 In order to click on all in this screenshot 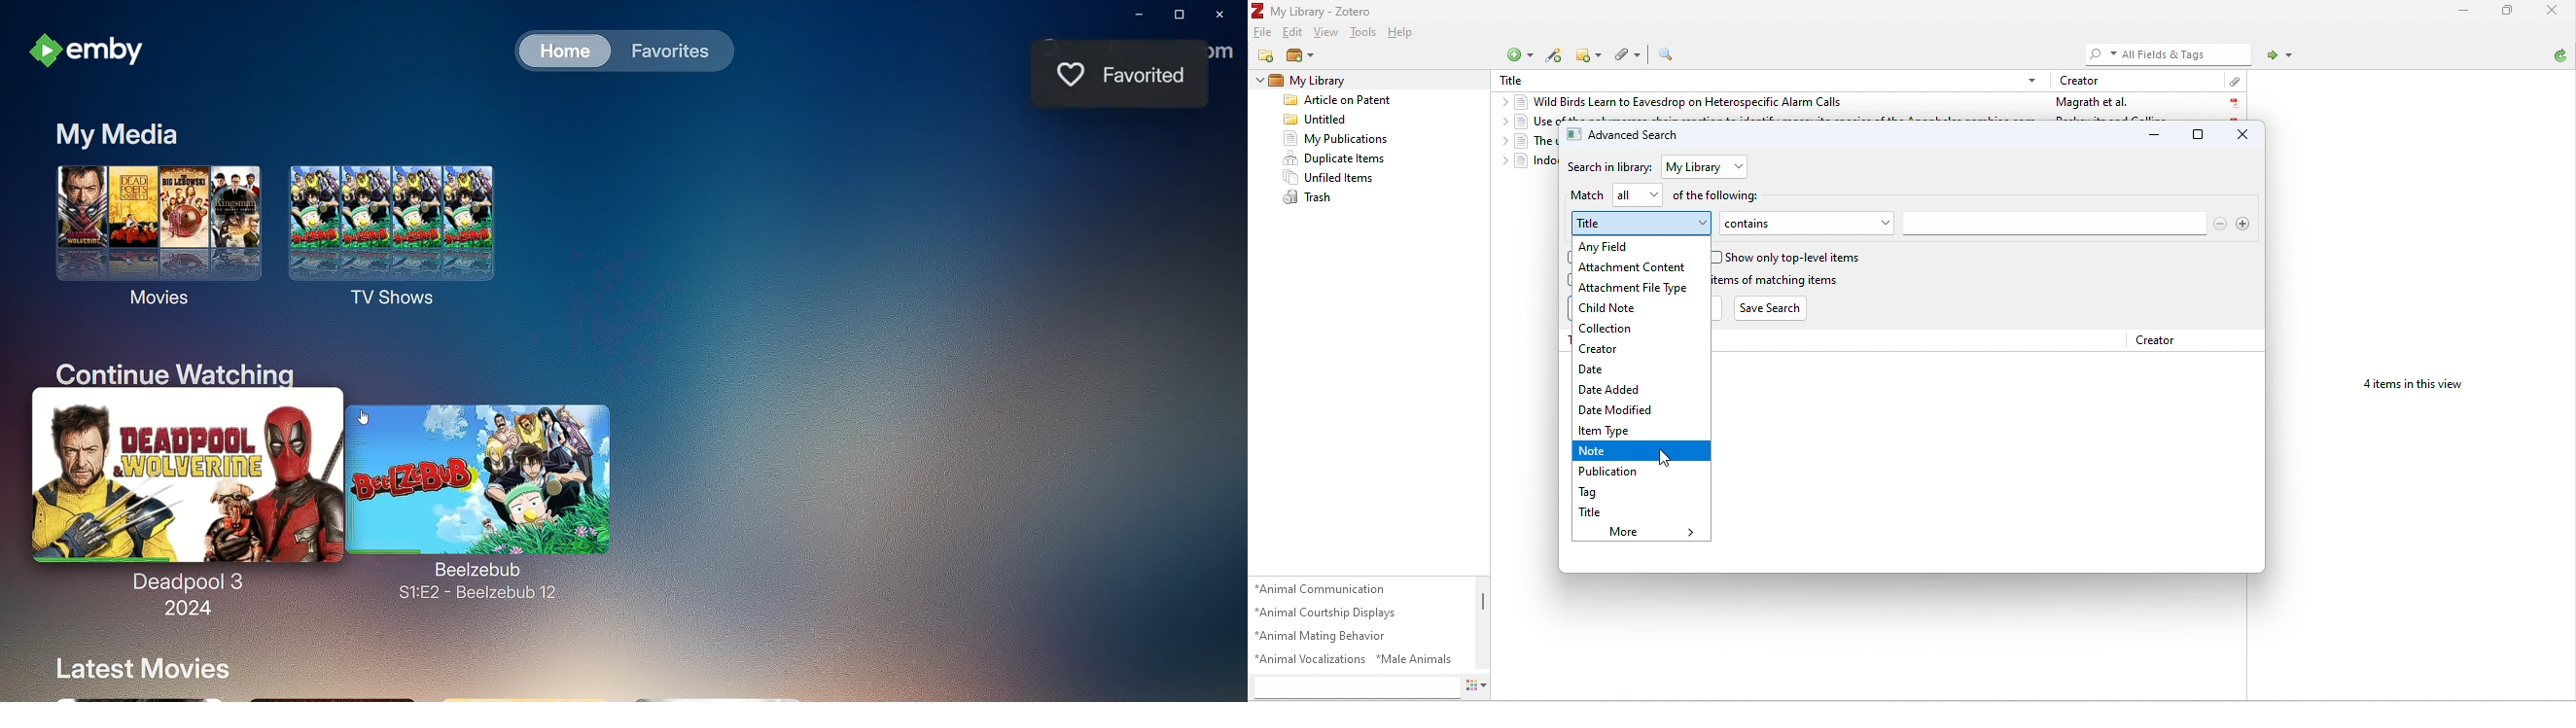, I will do `click(1627, 194)`.